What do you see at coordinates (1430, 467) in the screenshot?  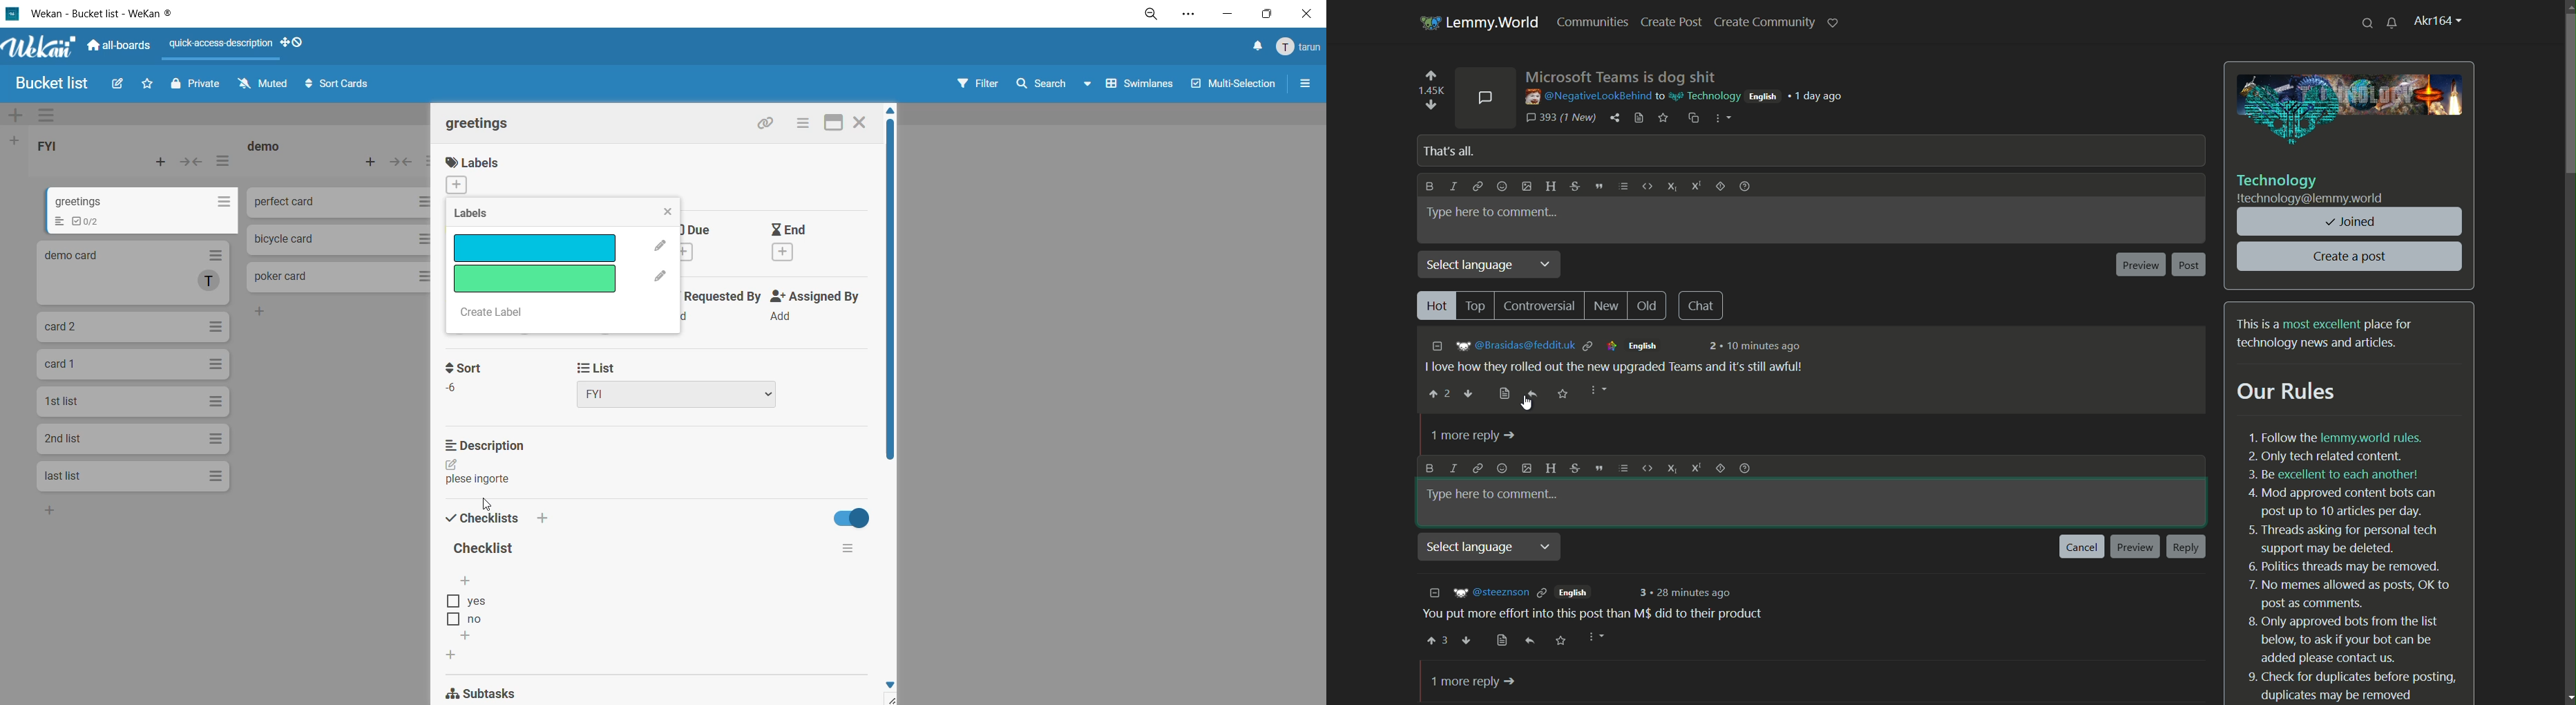 I see `bold` at bounding box center [1430, 467].